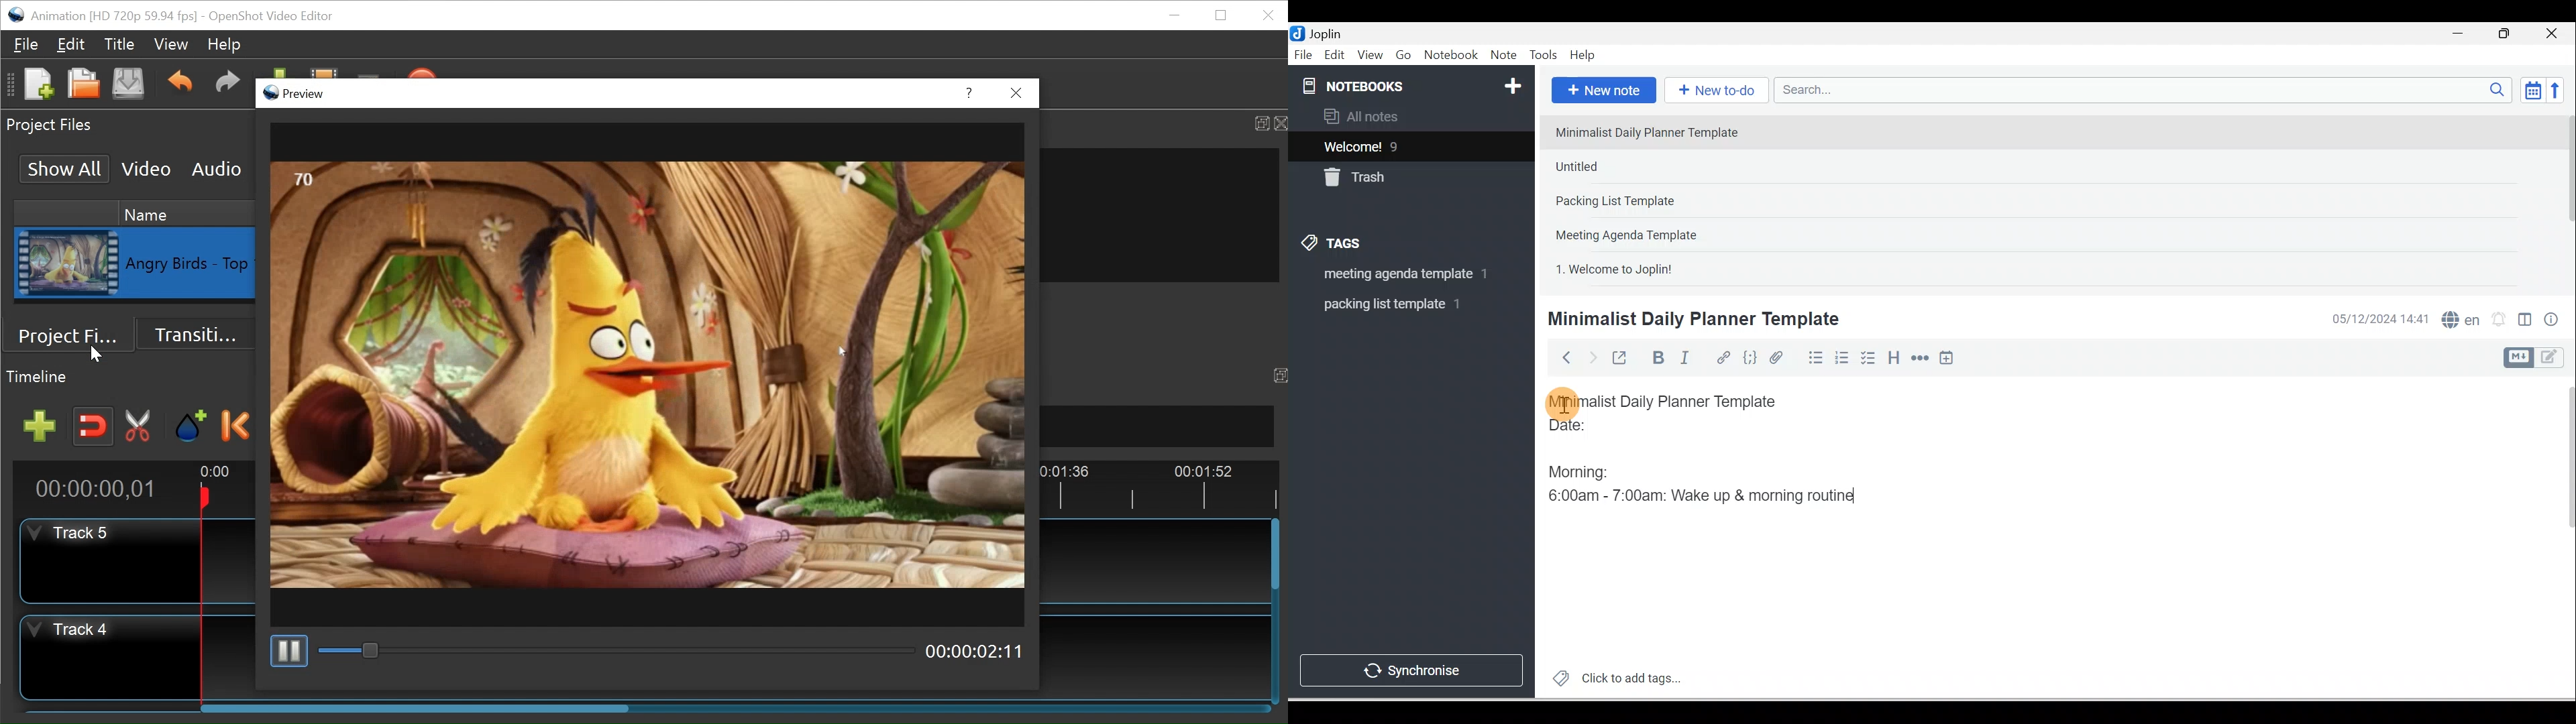 The height and width of the screenshot is (728, 2576). I want to click on Help, so click(1583, 56).